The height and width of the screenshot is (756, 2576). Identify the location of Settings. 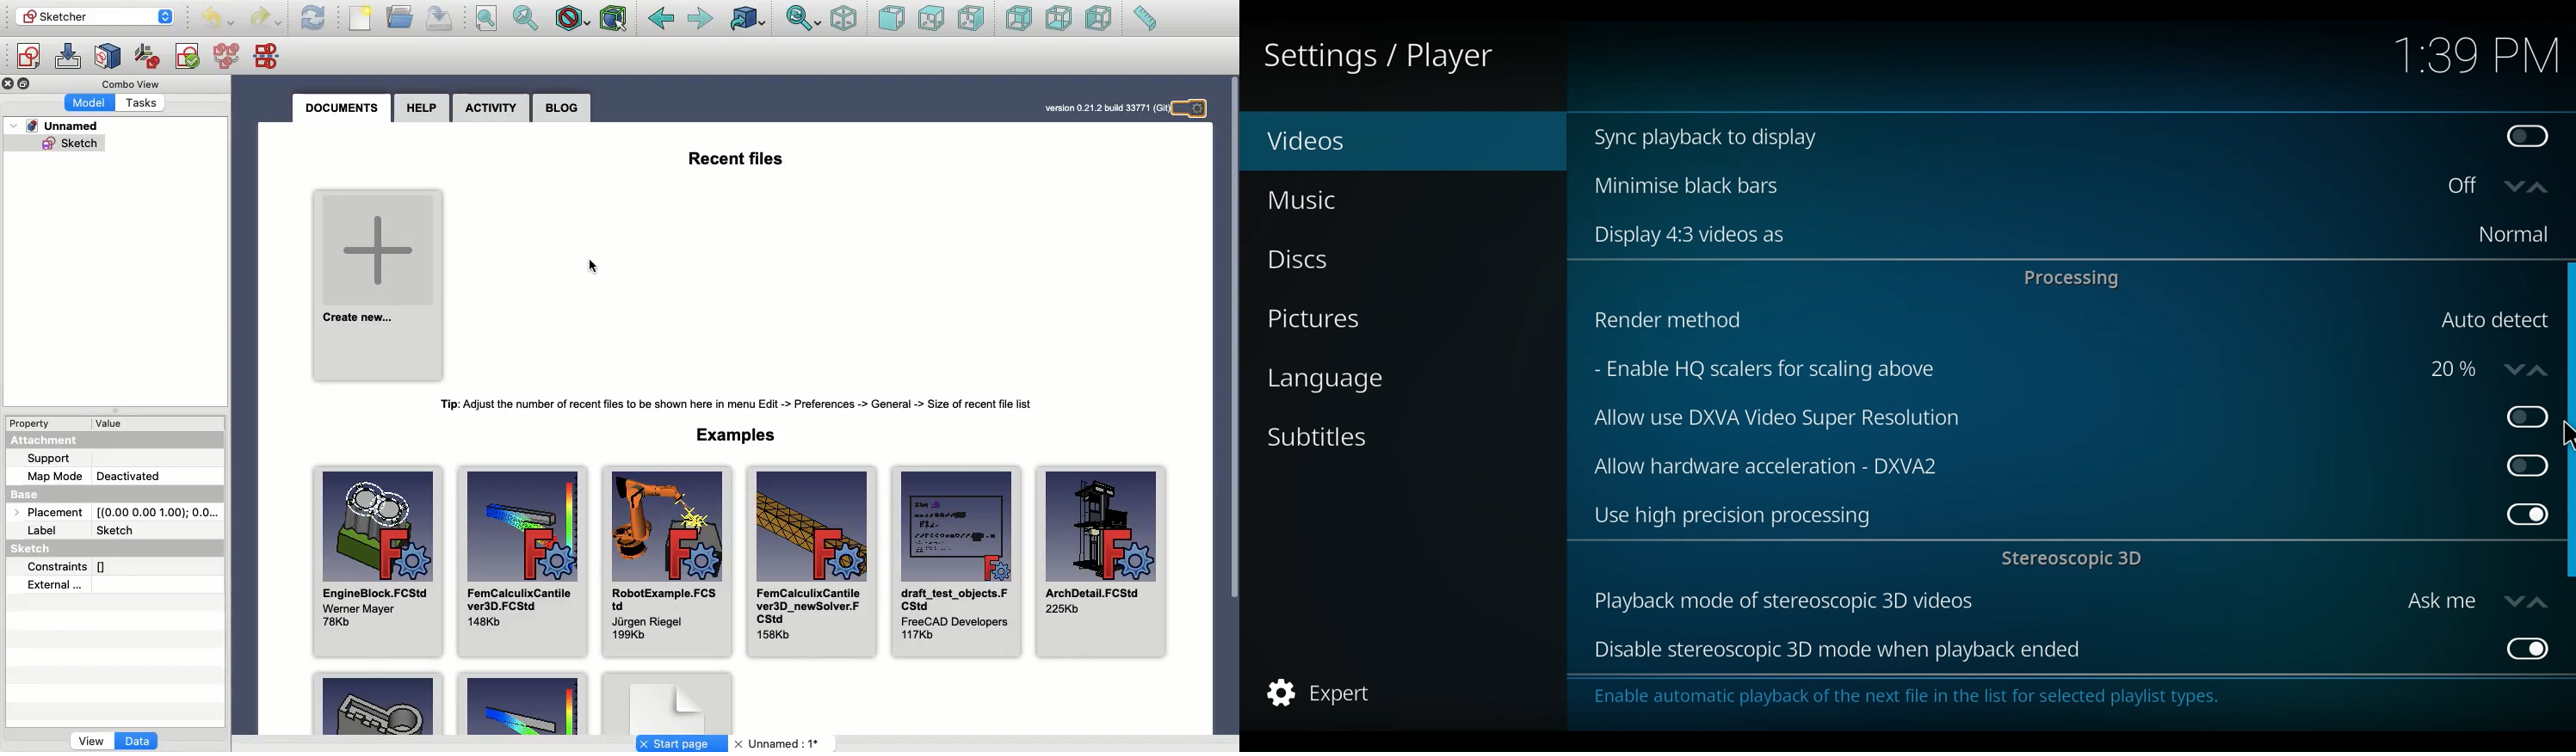
(1197, 109).